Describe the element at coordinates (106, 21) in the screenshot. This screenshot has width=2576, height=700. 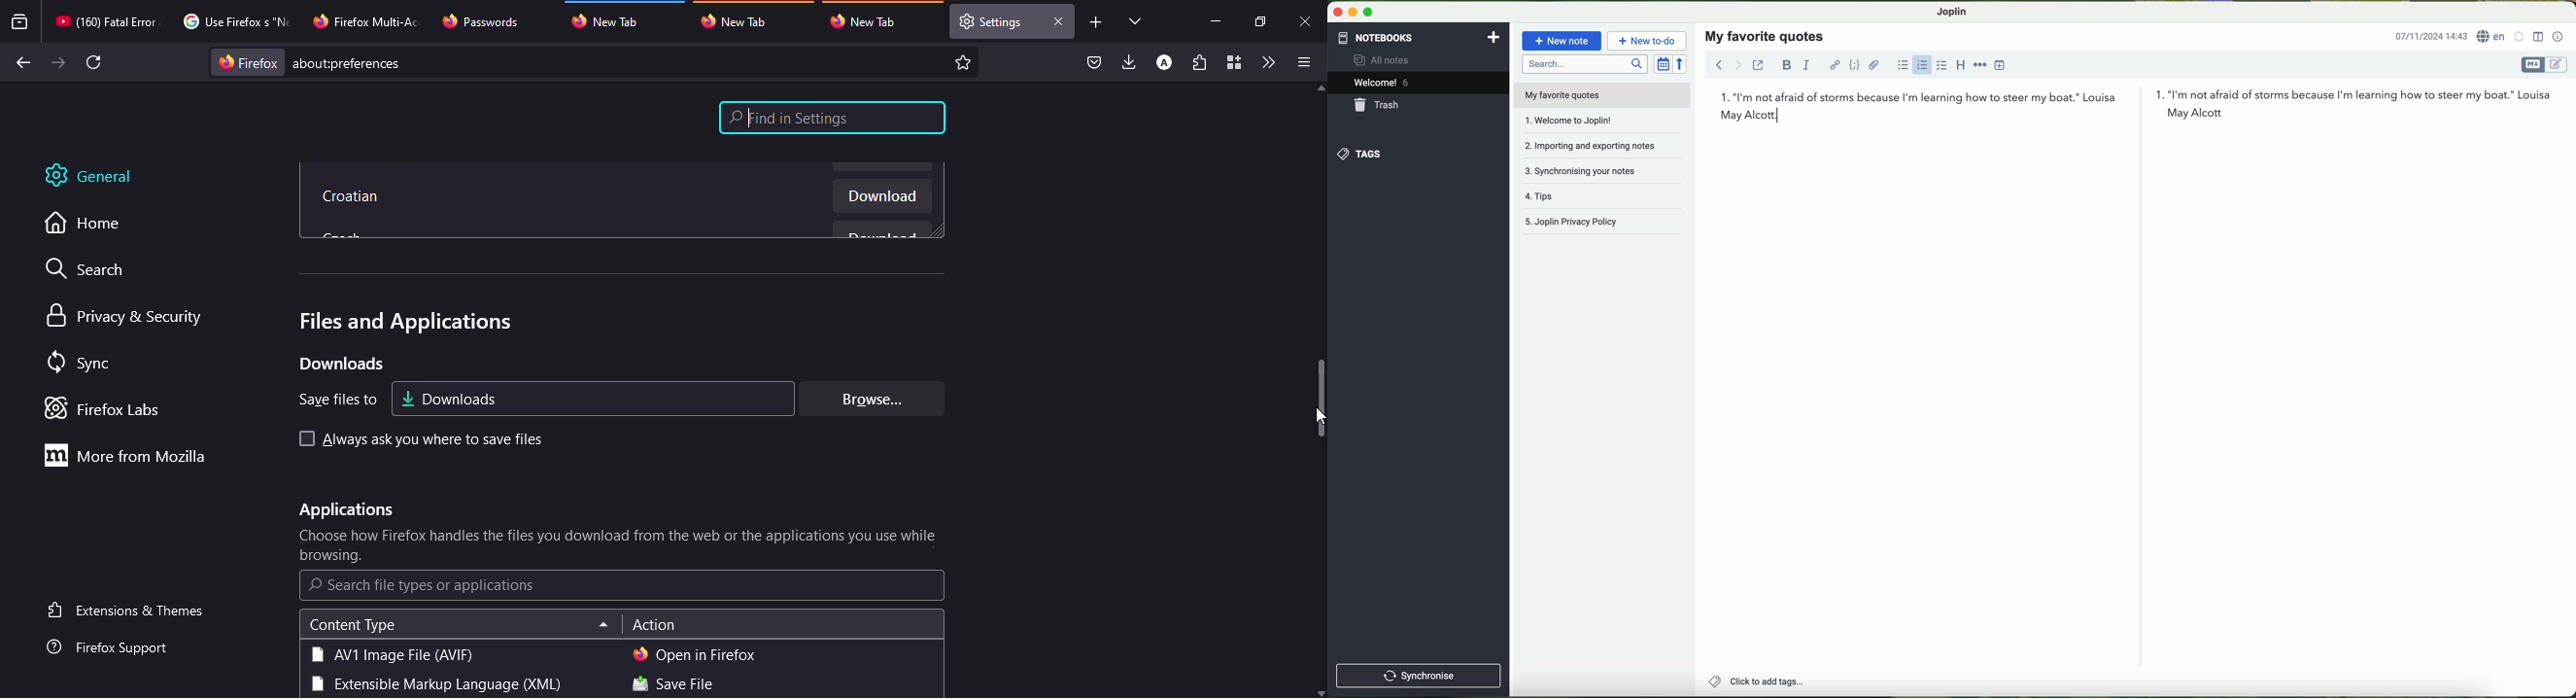
I see `tab` at that location.